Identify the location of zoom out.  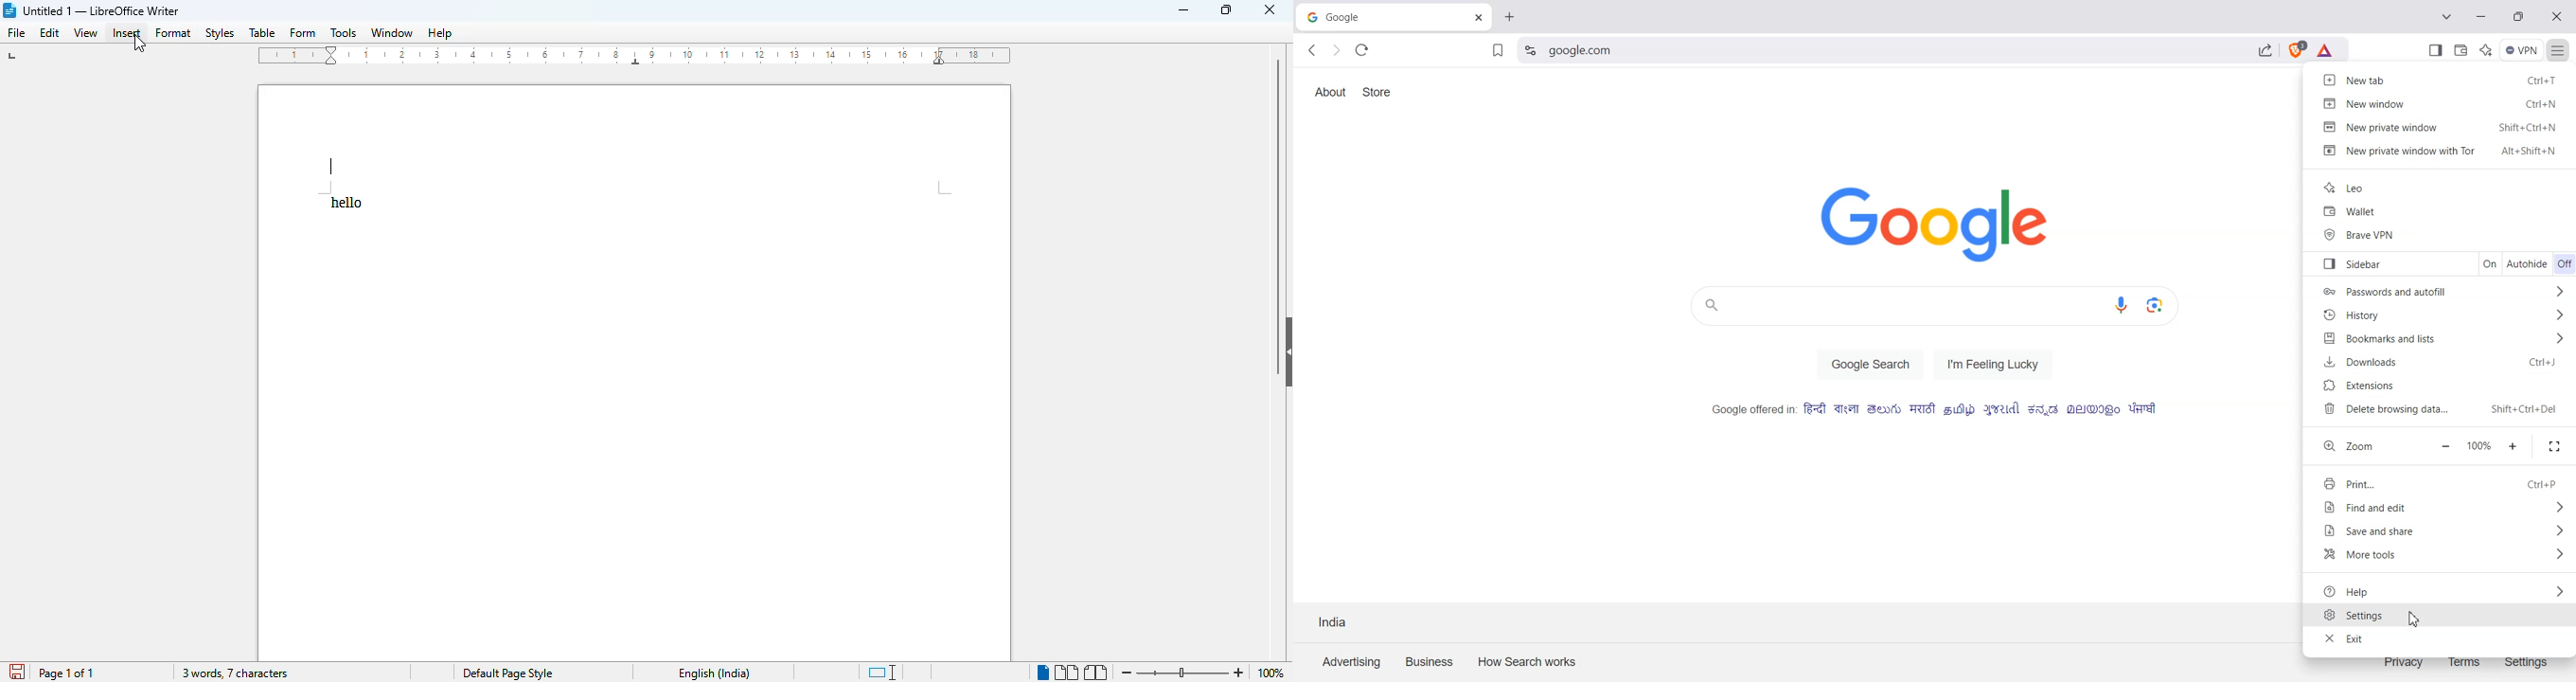
(1127, 672).